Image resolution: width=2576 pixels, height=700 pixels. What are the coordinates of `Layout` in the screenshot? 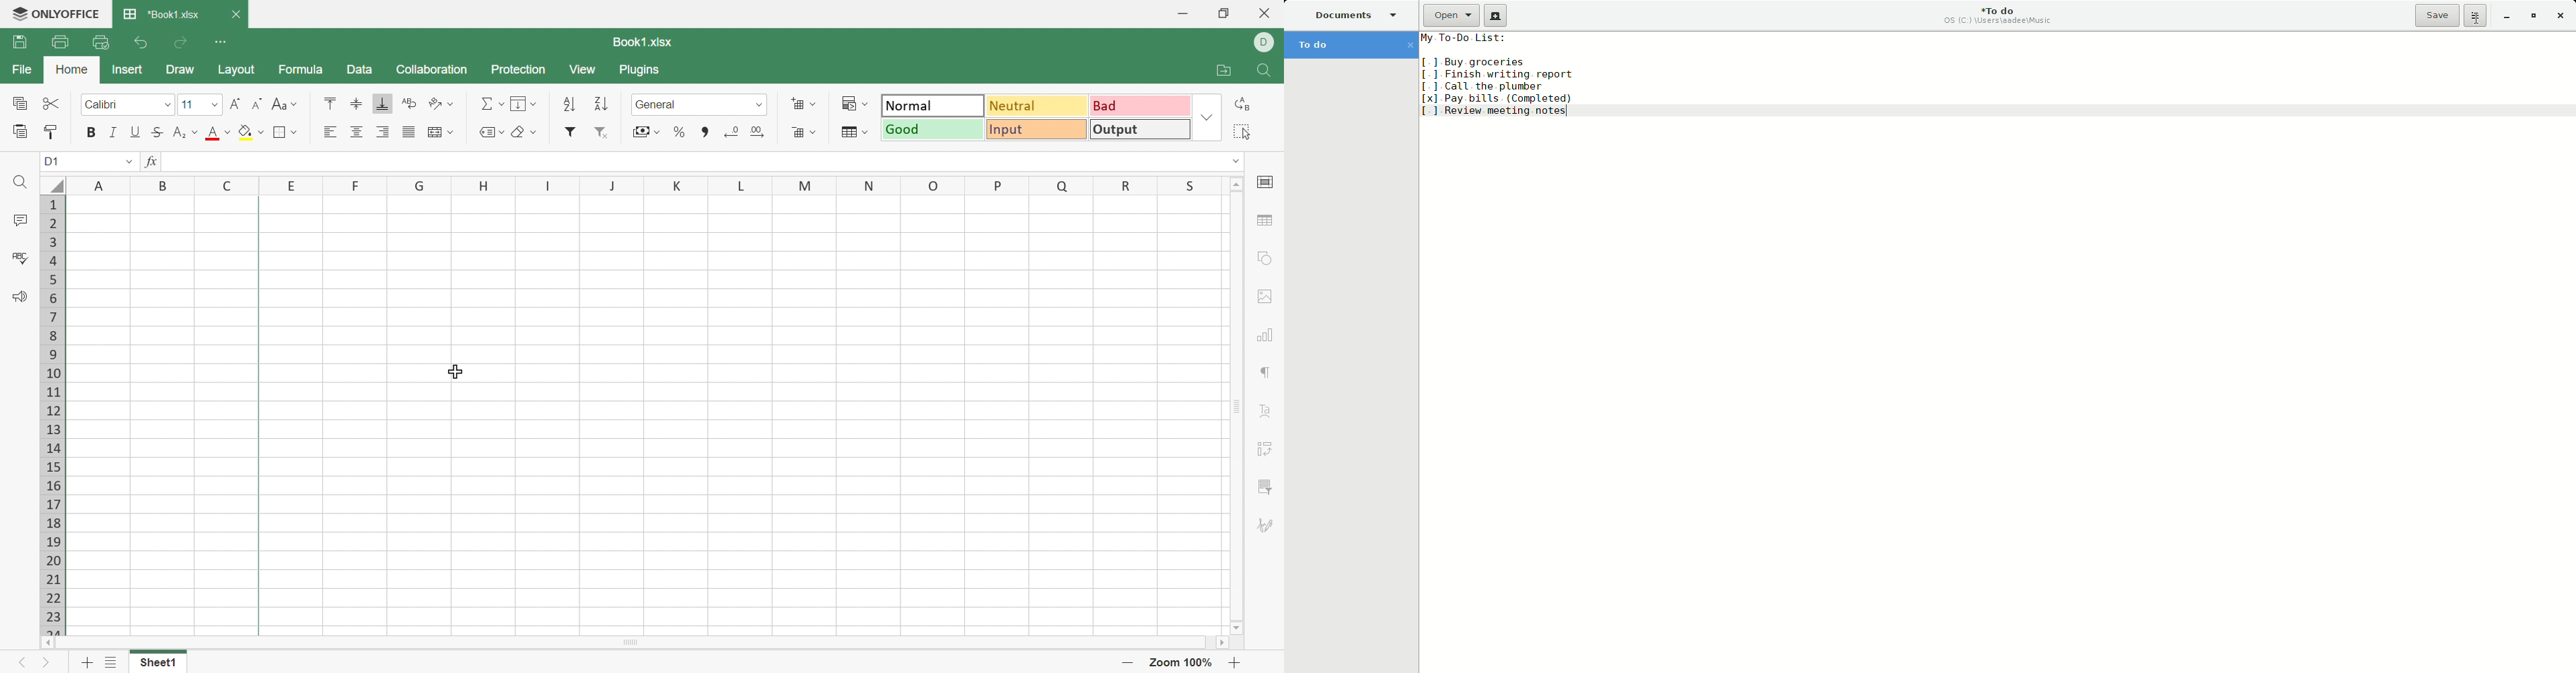 It's located at (239, 71).